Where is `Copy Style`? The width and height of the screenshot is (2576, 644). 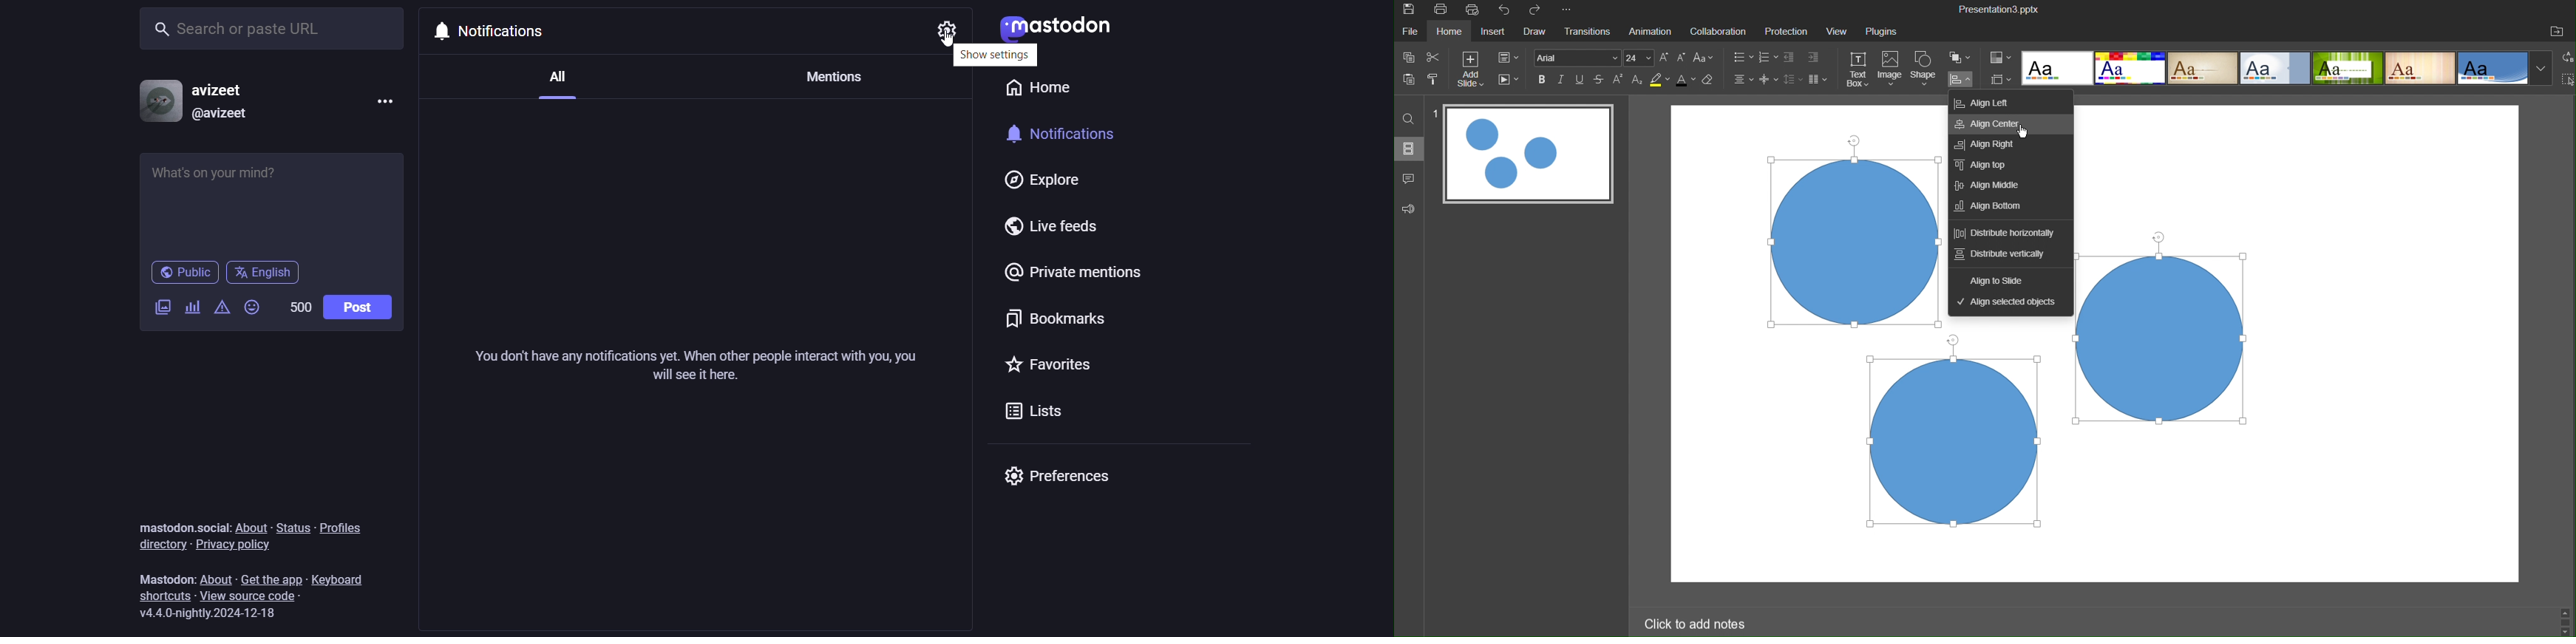
Copy Style is located at coordinates (1436, 84).